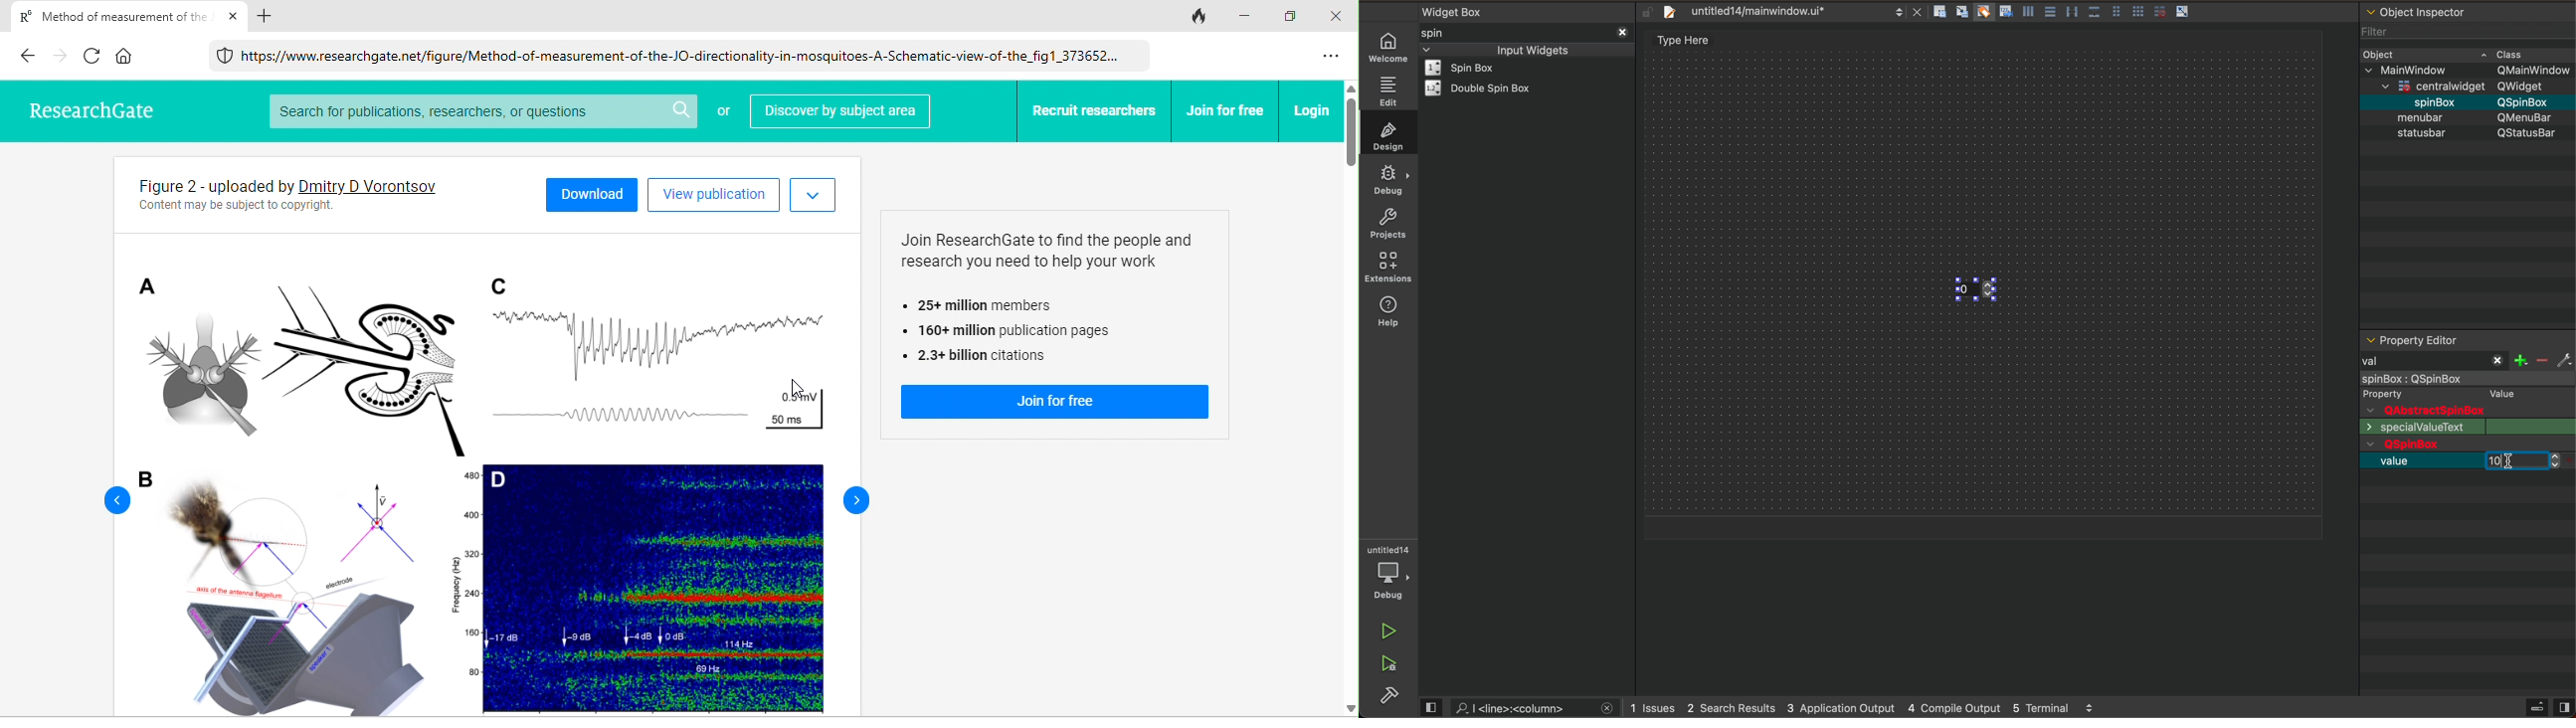 The image size is (2576, 728). Describe the element at coordinates (234, 16) in the screenshot. I see `close` at that location.